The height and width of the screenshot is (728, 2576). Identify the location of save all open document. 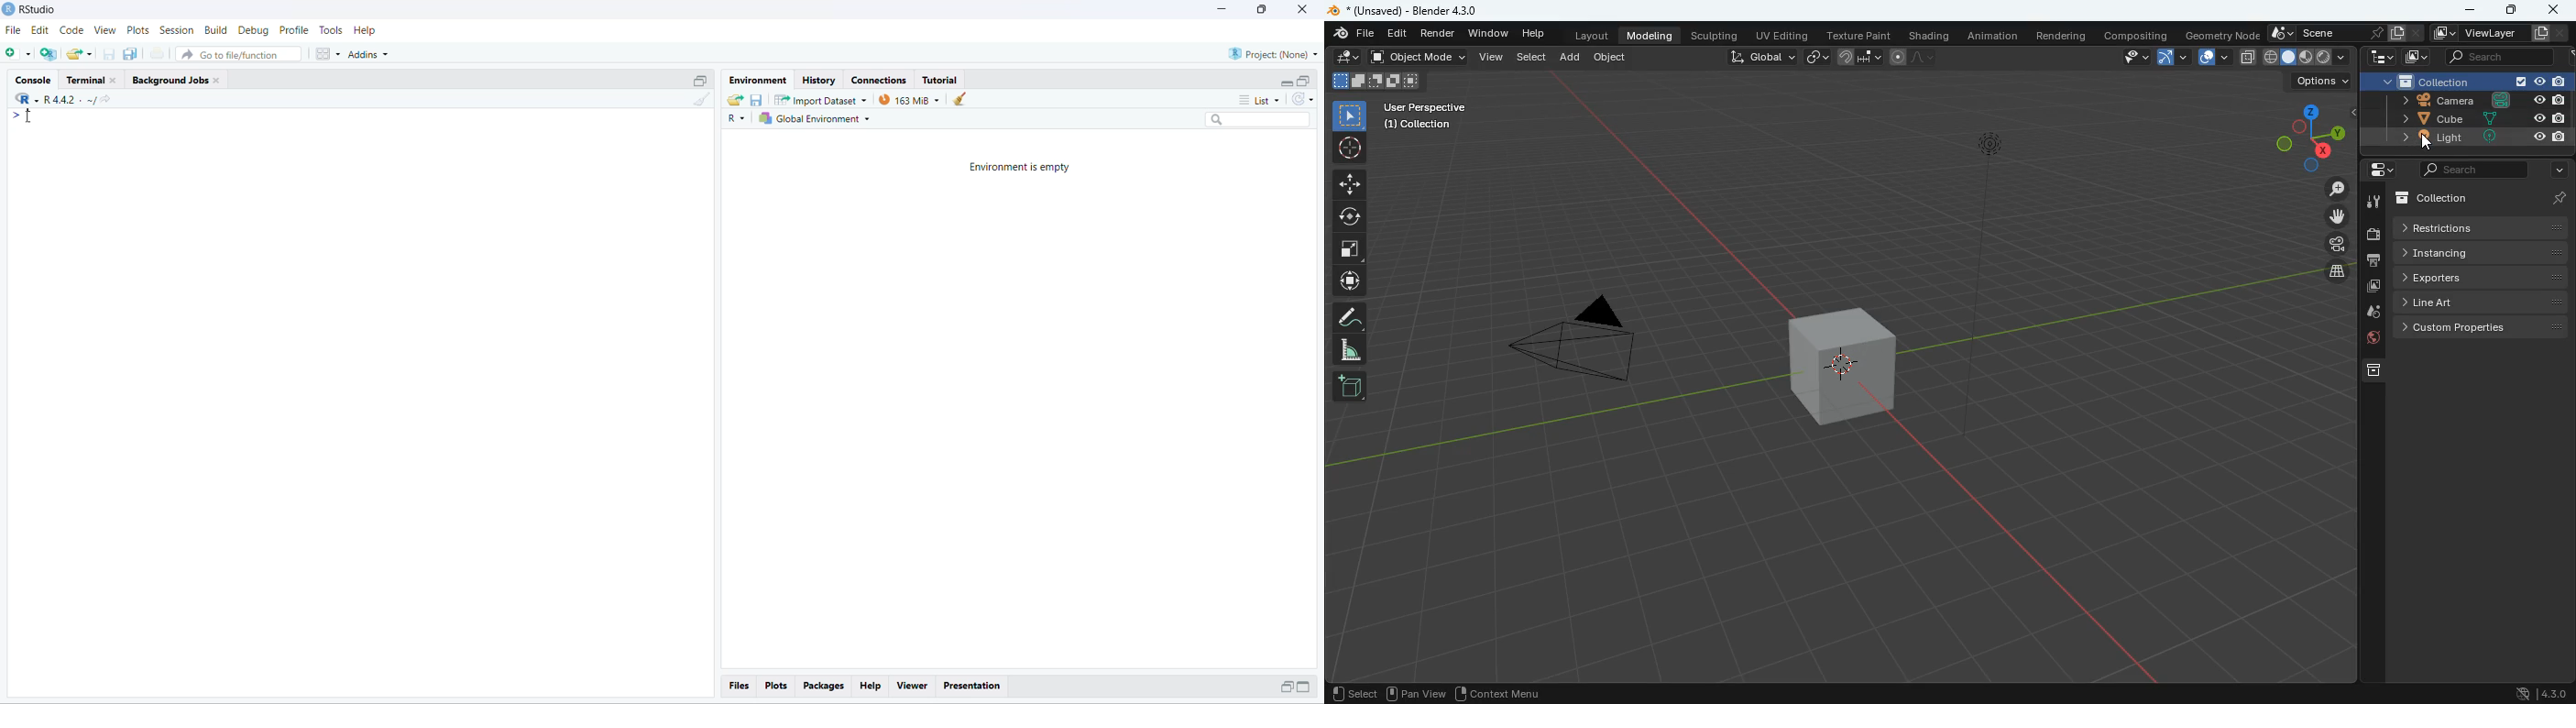
(131, 54).